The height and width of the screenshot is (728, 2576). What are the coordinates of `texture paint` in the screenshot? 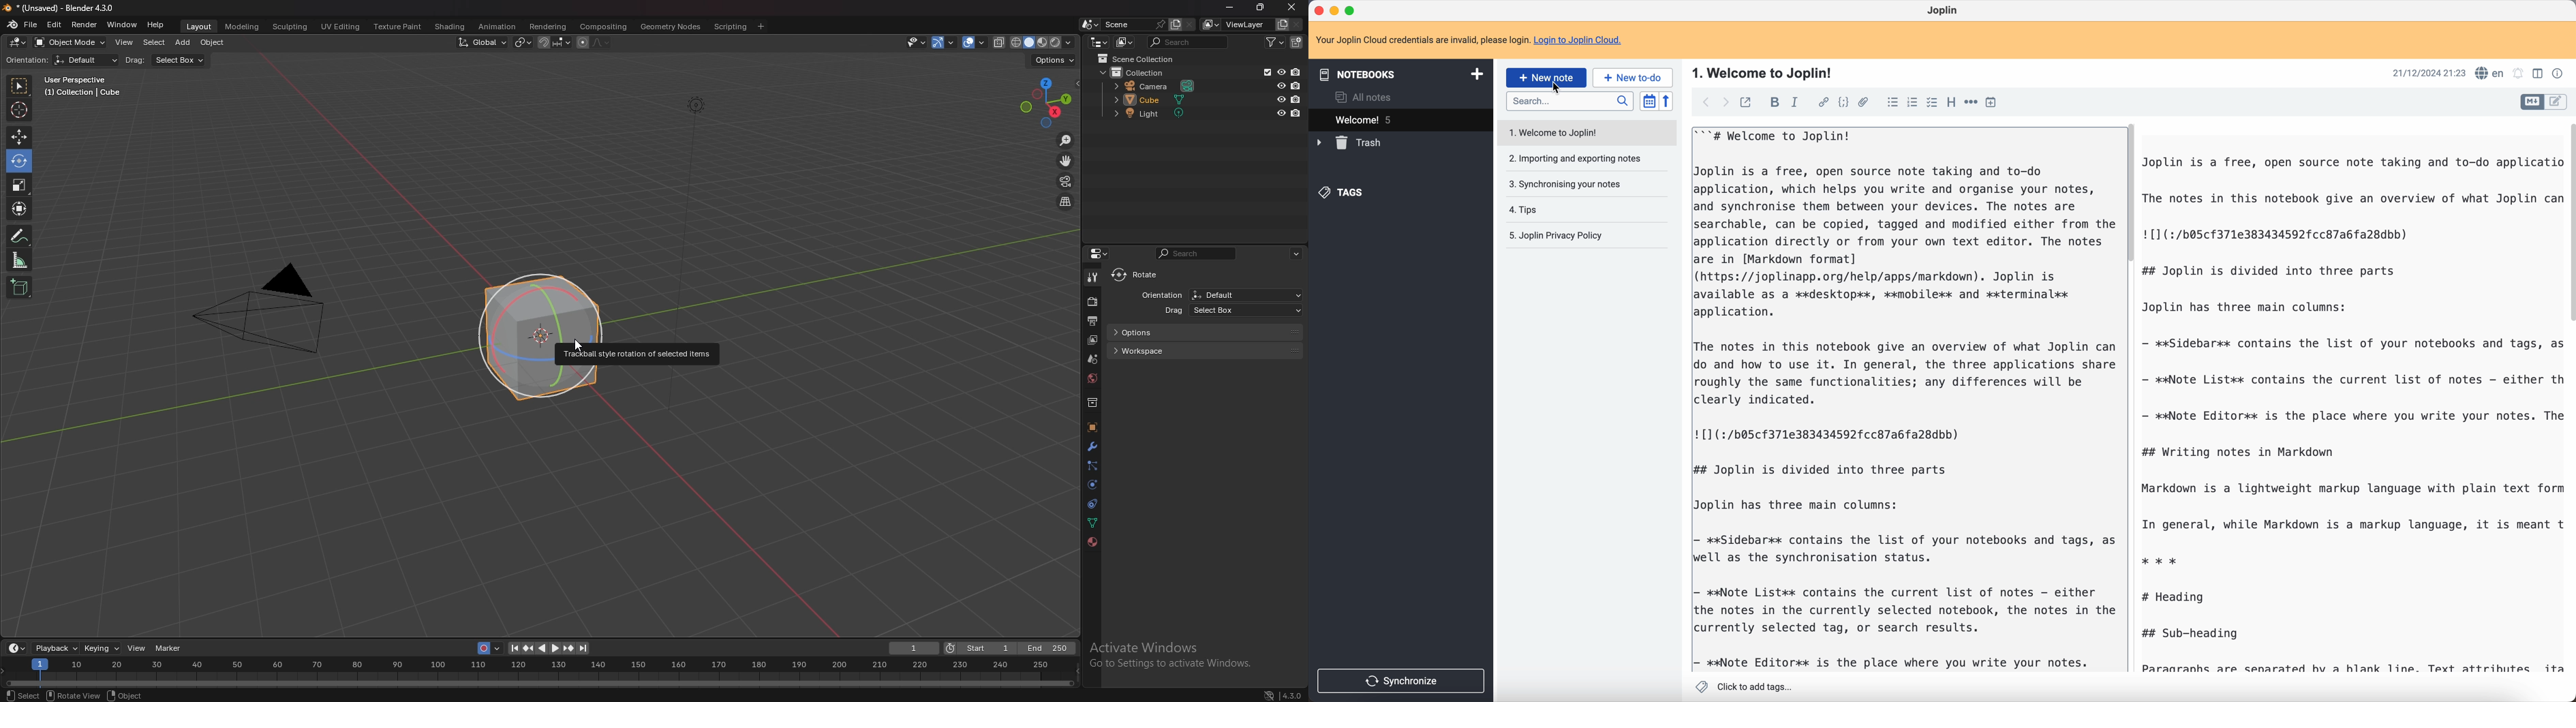 It's located at (399, 27).